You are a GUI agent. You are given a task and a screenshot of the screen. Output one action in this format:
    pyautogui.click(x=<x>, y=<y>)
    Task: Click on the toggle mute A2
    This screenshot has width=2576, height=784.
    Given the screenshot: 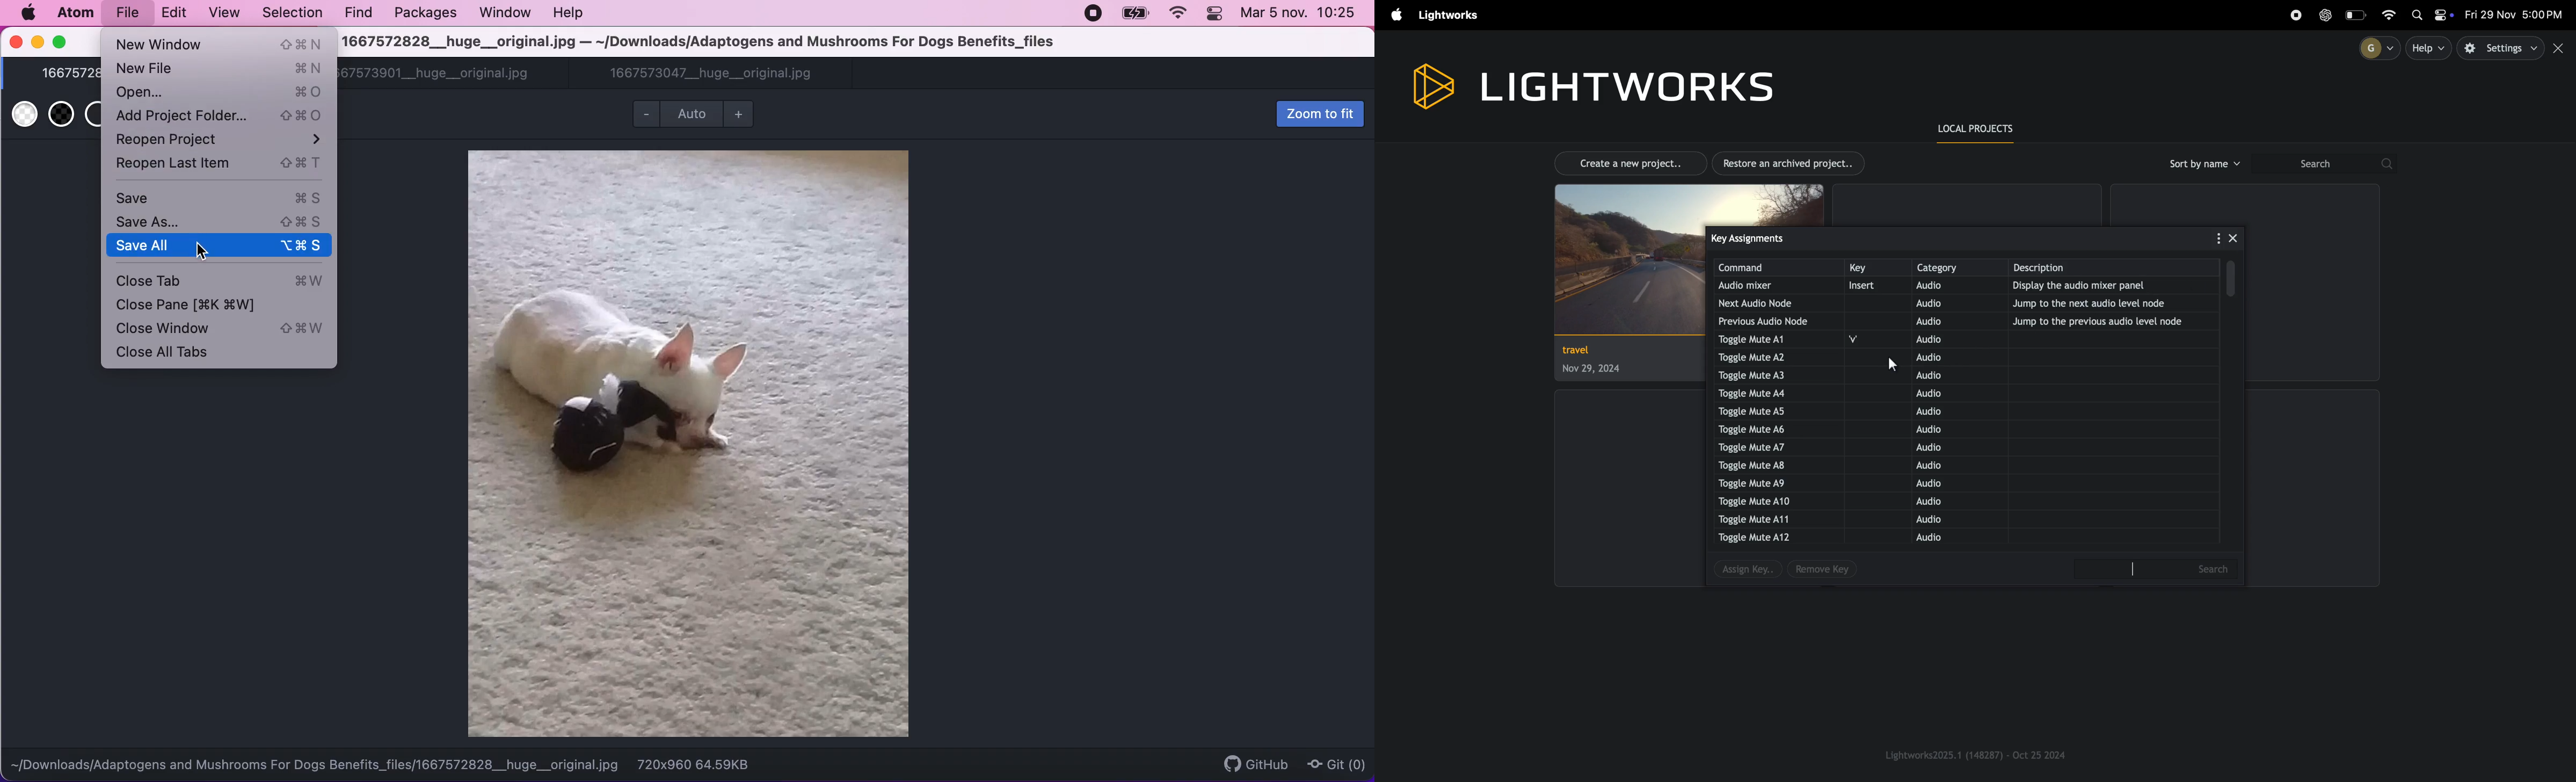 What is the action you would take?
    pyautogui.click(x=1778, y=357)
    